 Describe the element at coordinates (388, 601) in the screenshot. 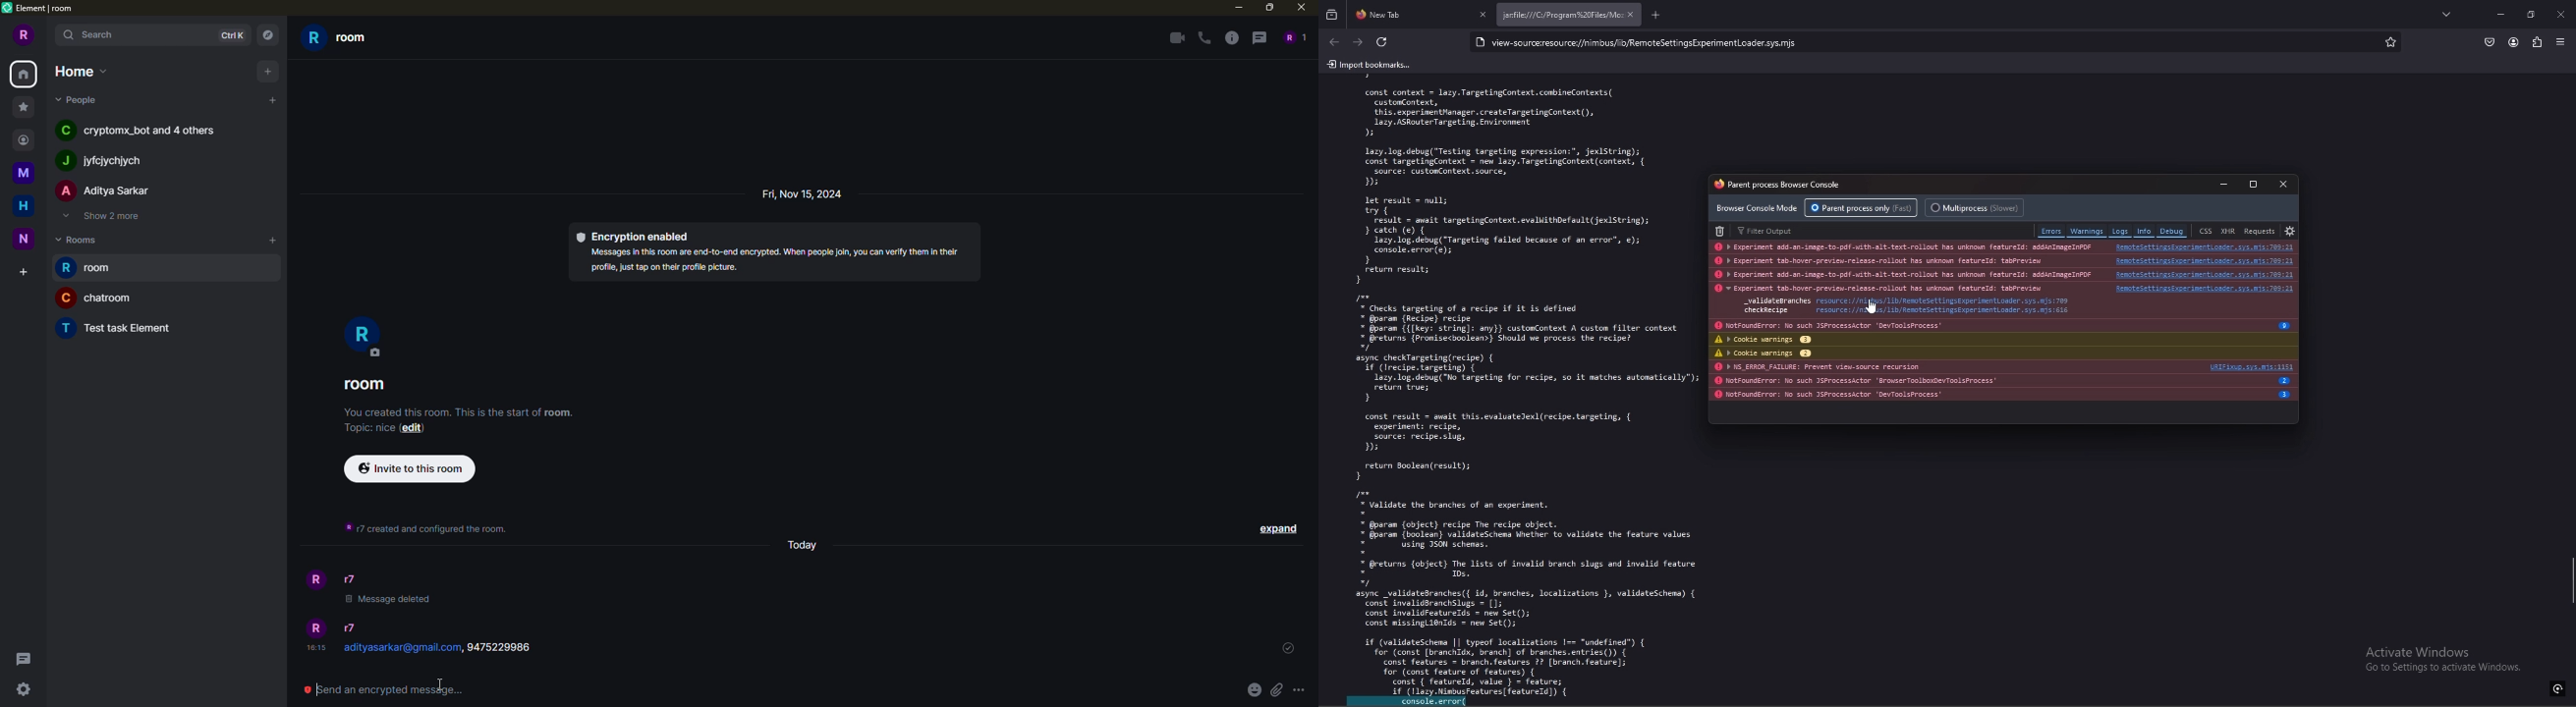

I see `deleted` at that location.